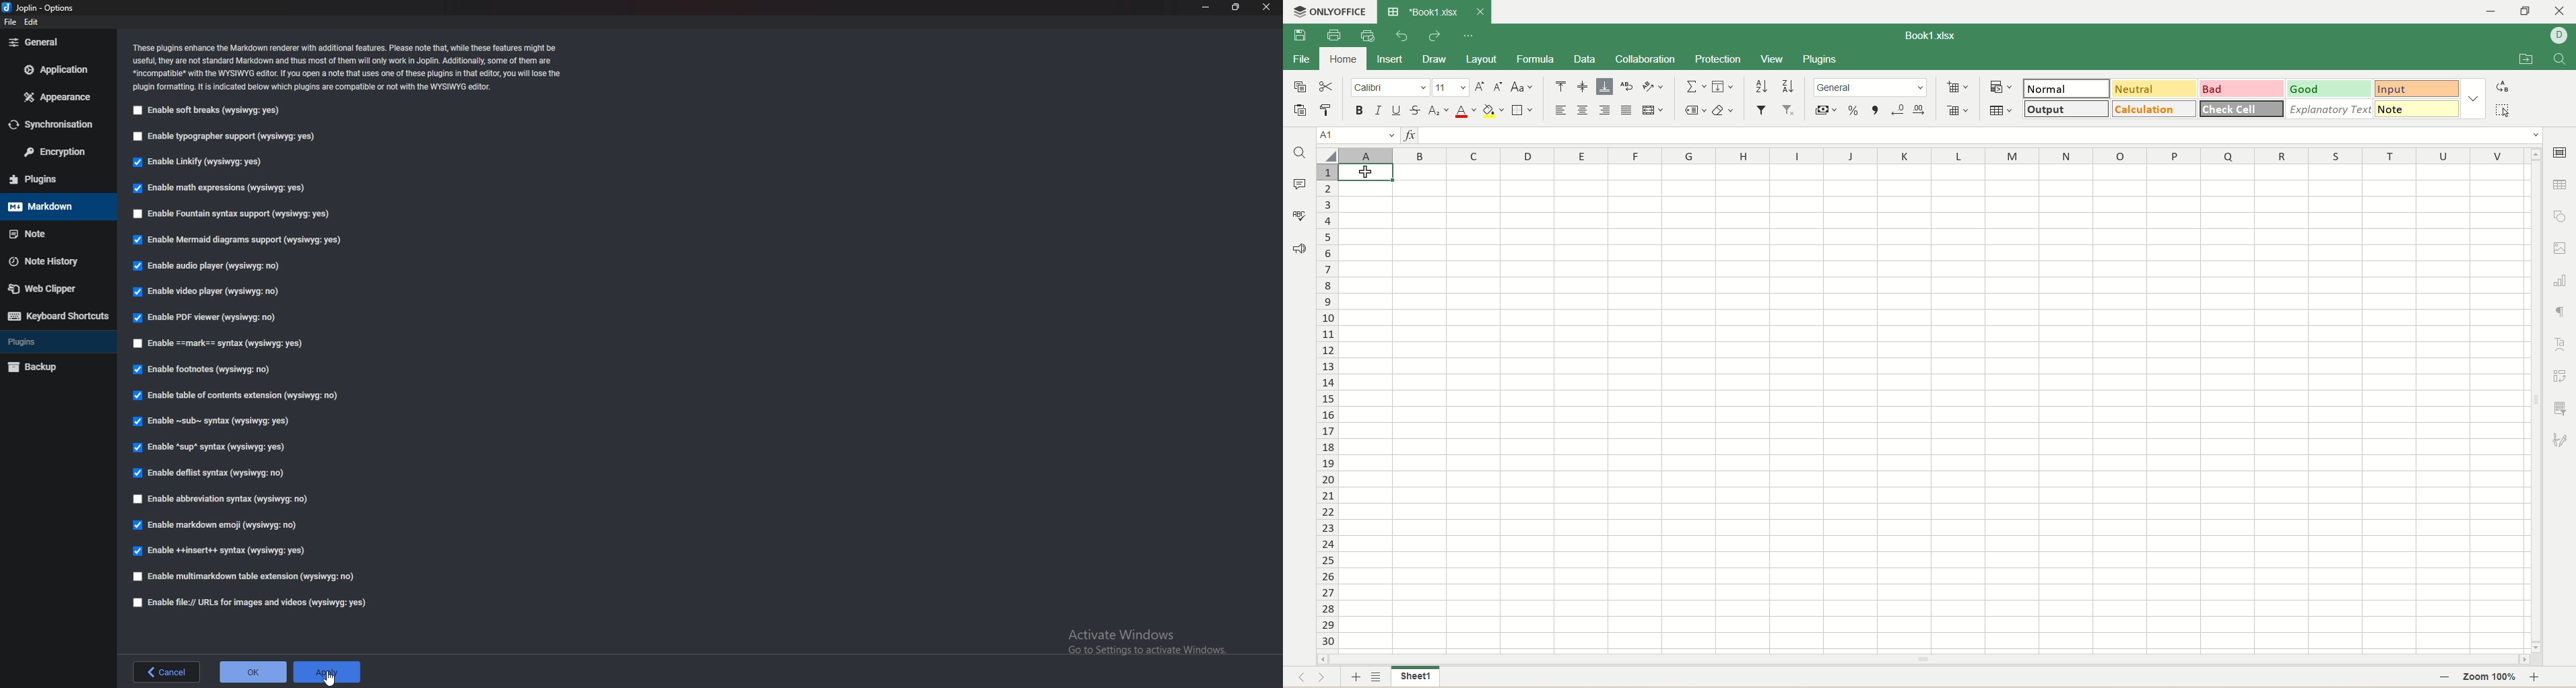 This screenshot has width=2576, height=700. I want to click on enable sup syntax, so click(209, 449).